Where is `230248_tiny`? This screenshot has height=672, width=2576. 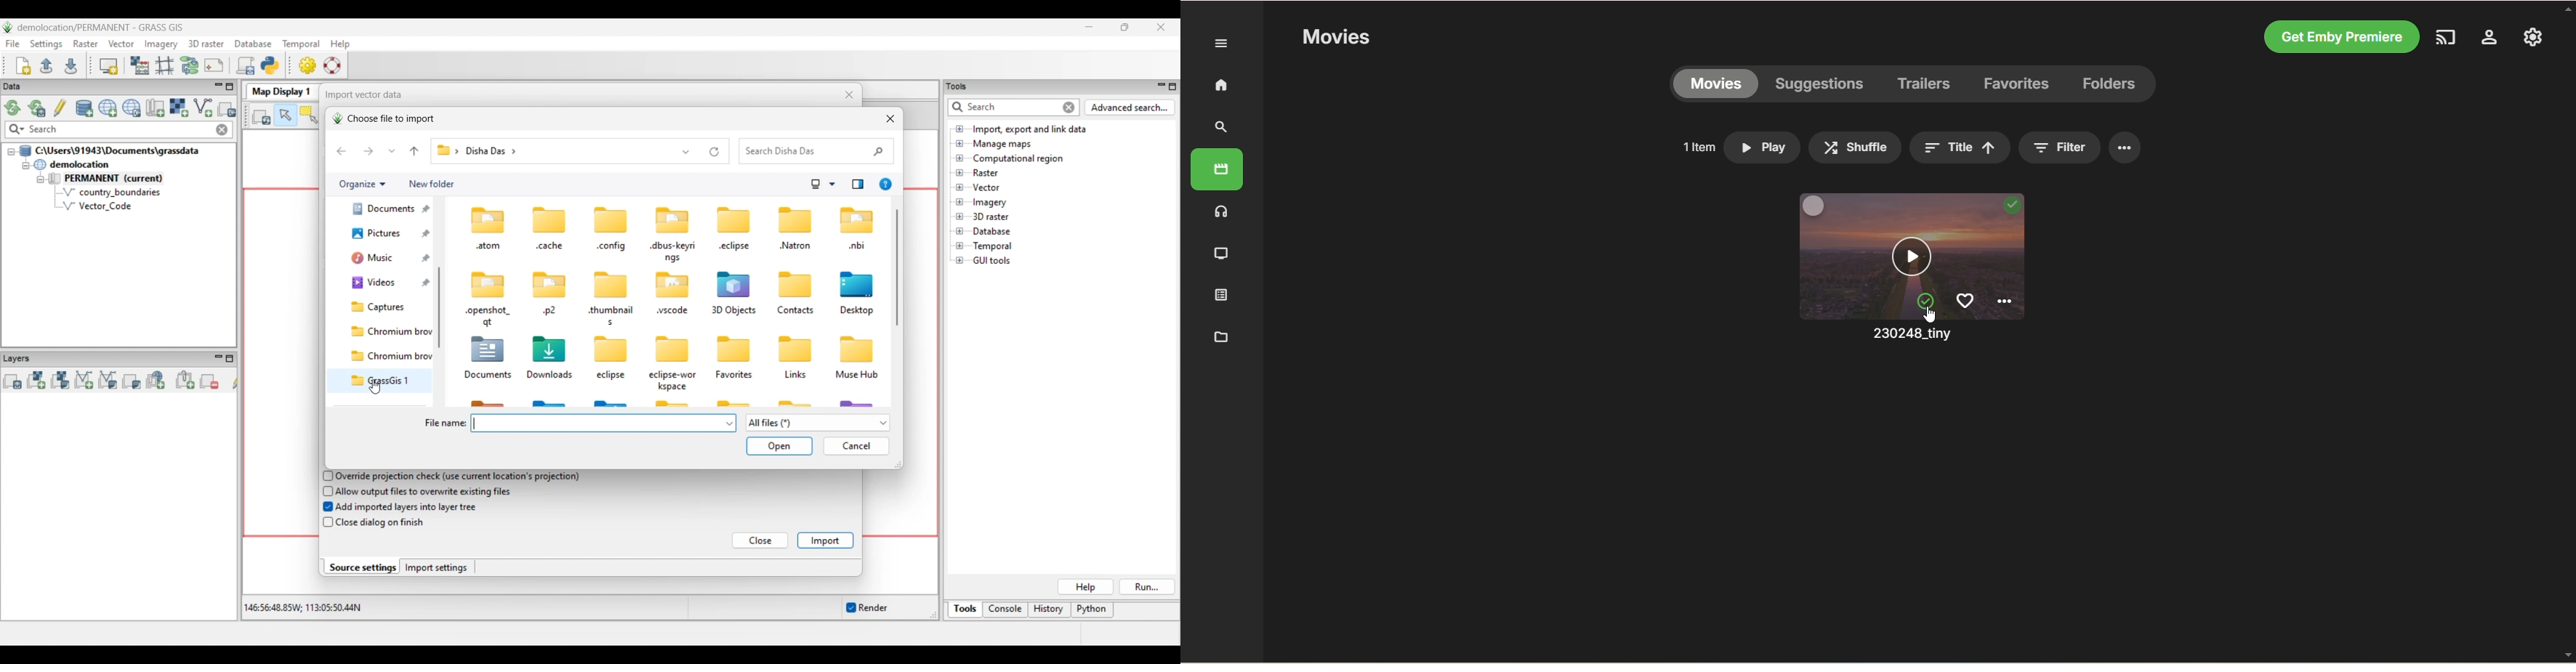
230248_tiny is located at coordinates (1906, 336).